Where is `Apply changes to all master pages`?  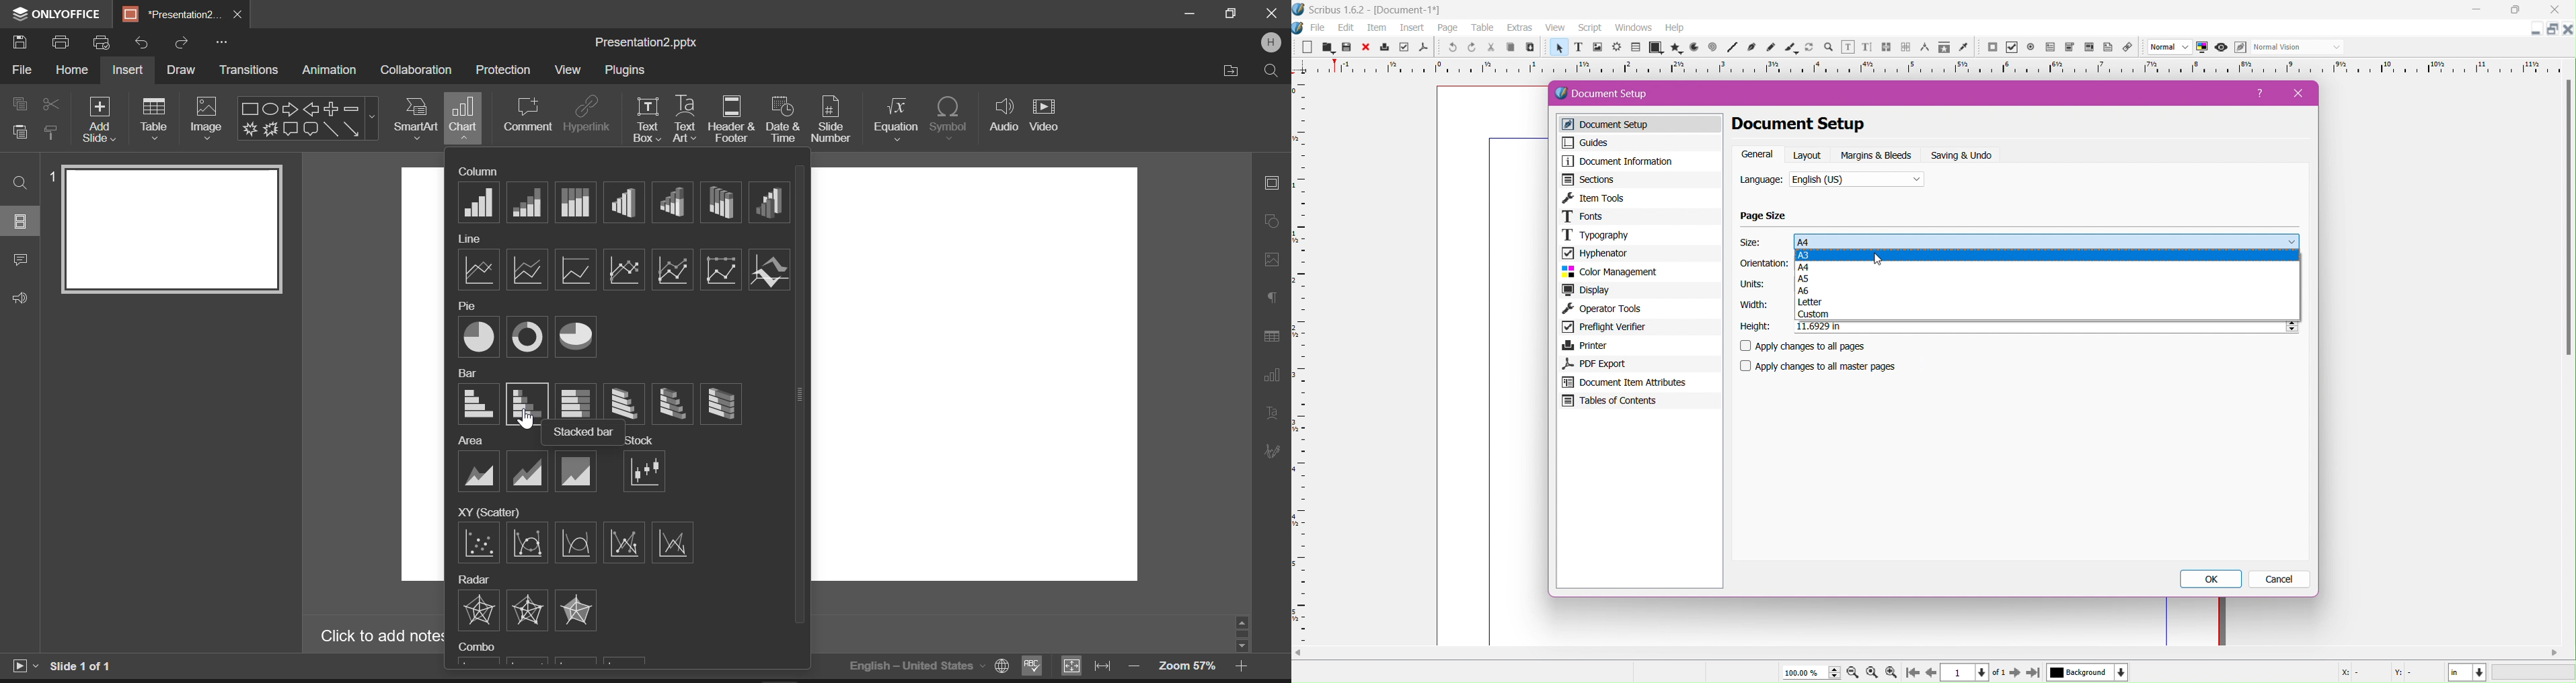
Apply changes to all master pages is located at coordinates (1827, 366).